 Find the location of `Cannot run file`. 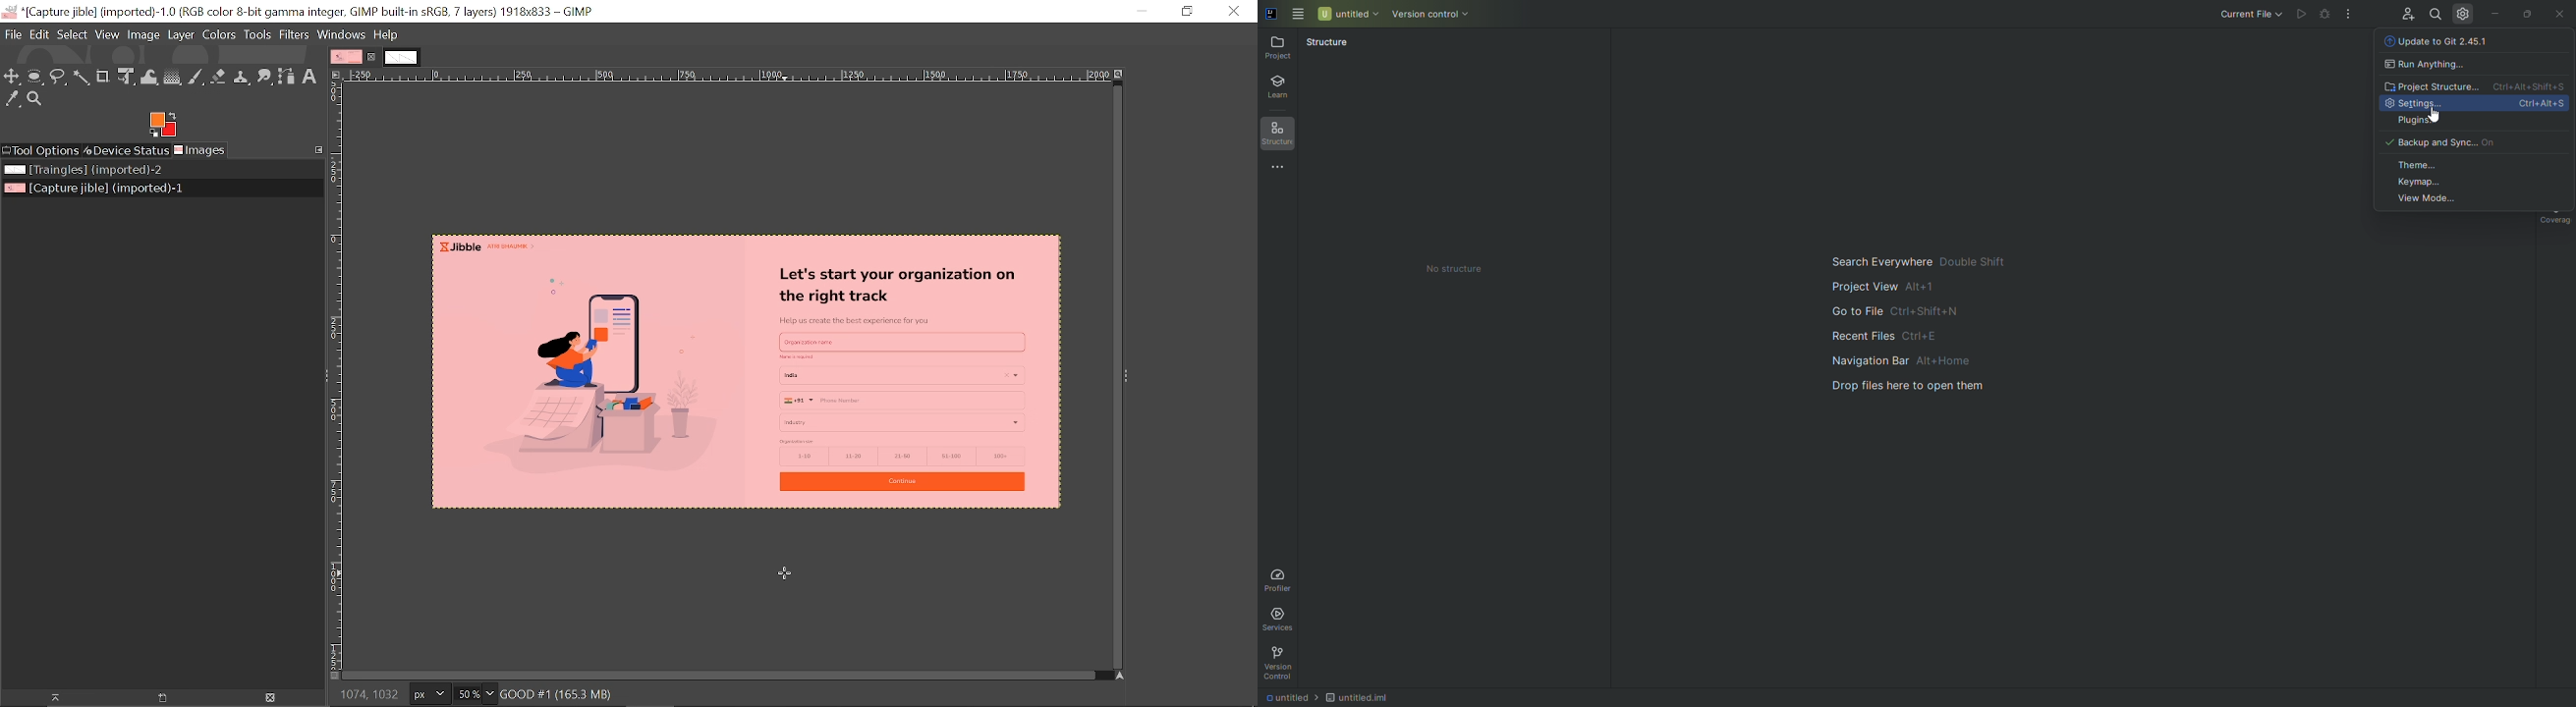

Cannot run file is located at coordinates (2327, 12).